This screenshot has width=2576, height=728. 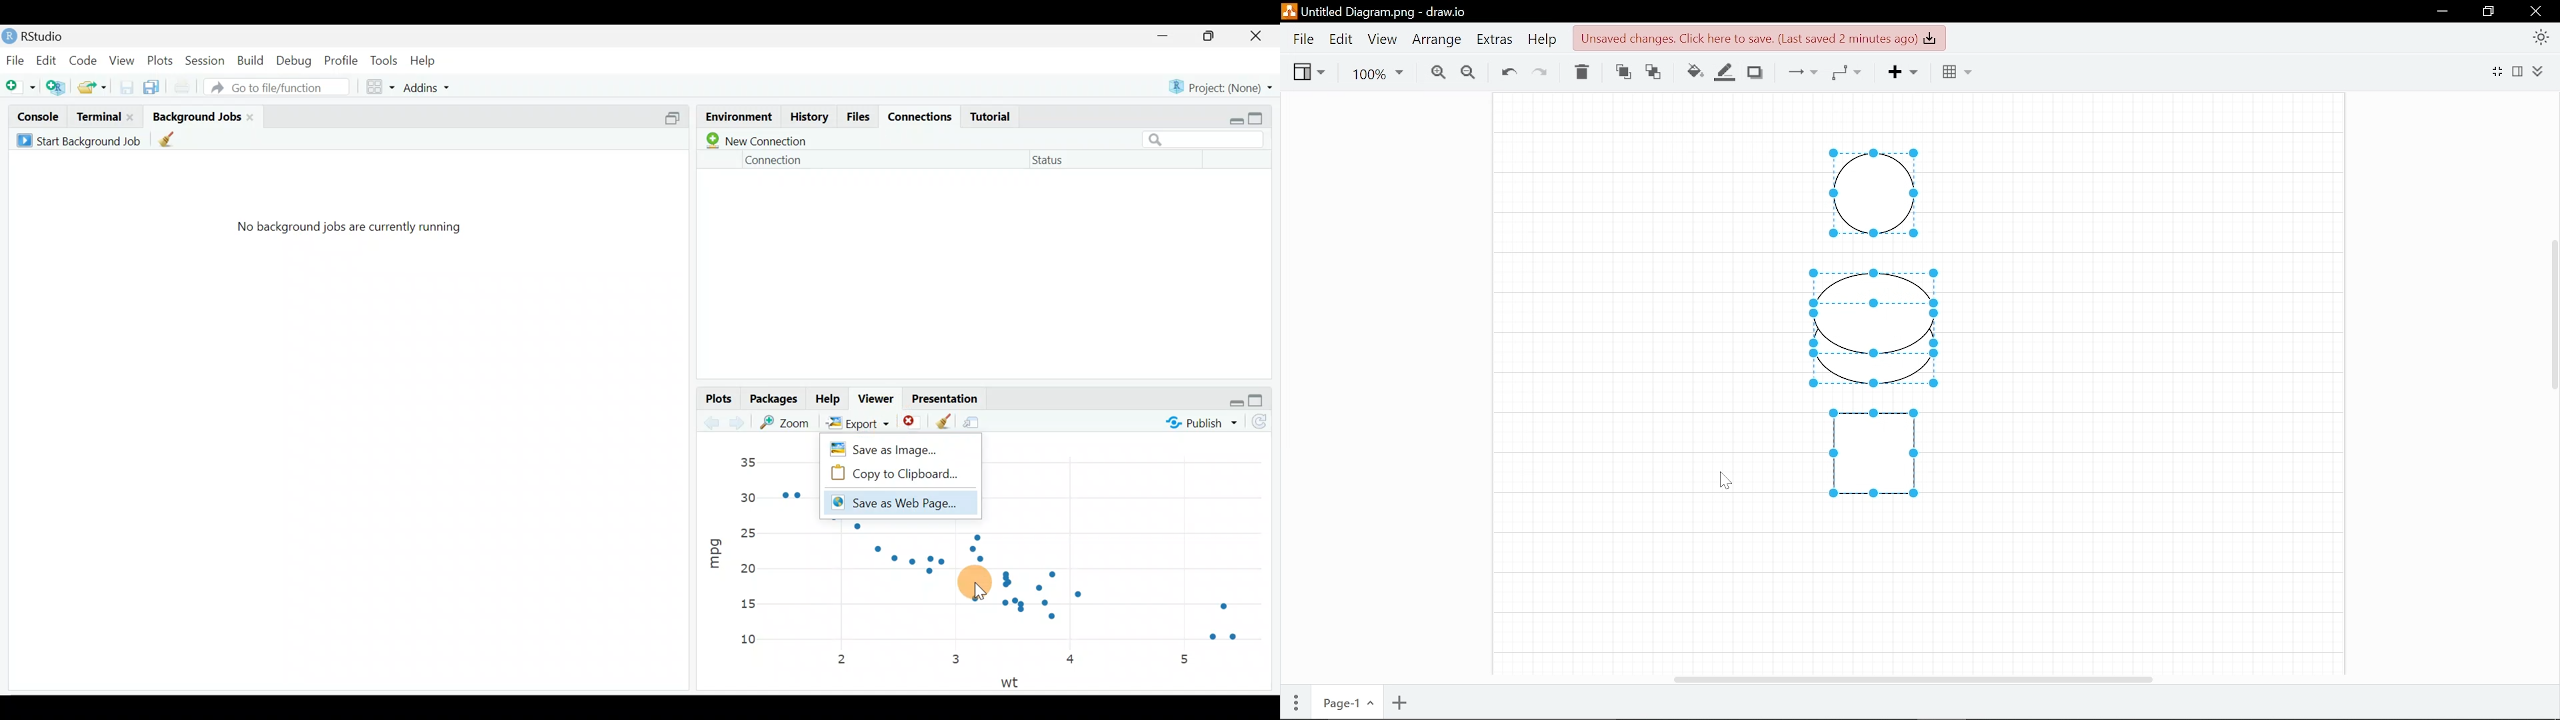 What do you see at coordinates (1304, 39) in the screenshot?
I see `File` at bounding box center [1304, 39].